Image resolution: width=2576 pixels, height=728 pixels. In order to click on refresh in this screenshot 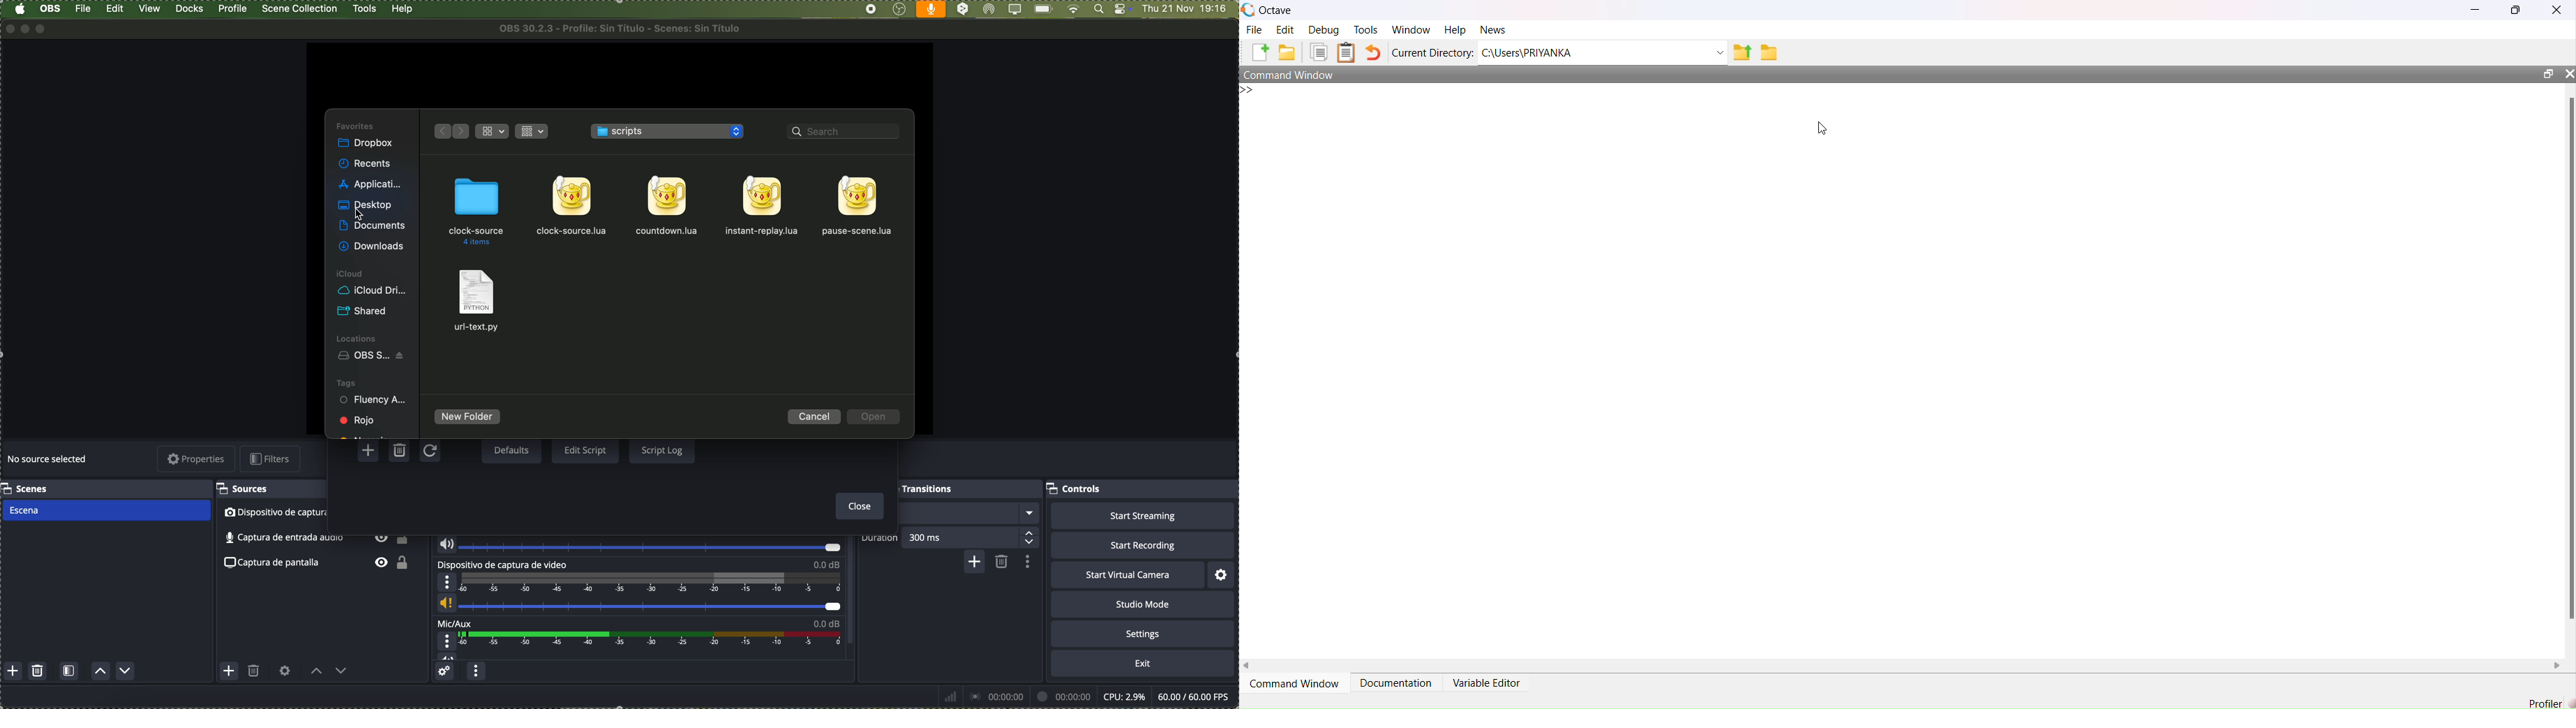, I will do `click(429, 452)`.